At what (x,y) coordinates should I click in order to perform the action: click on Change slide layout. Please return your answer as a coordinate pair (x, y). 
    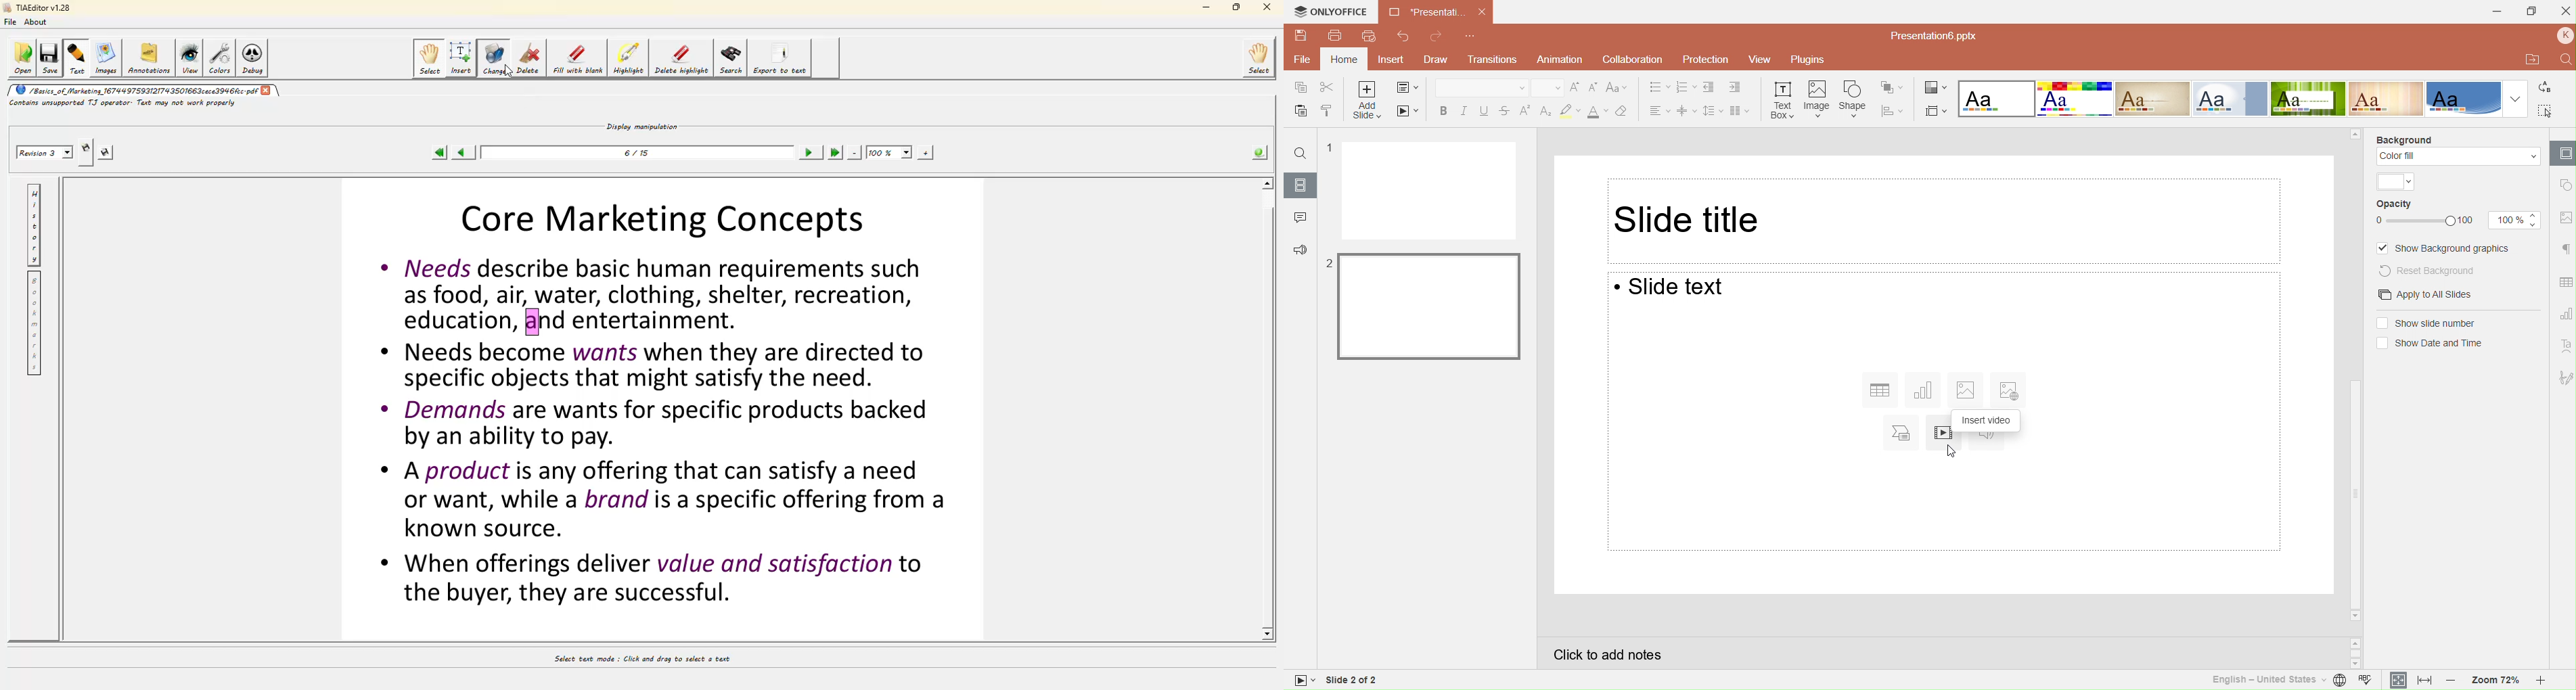
    Looking at the image, I should click on (1408, 88).